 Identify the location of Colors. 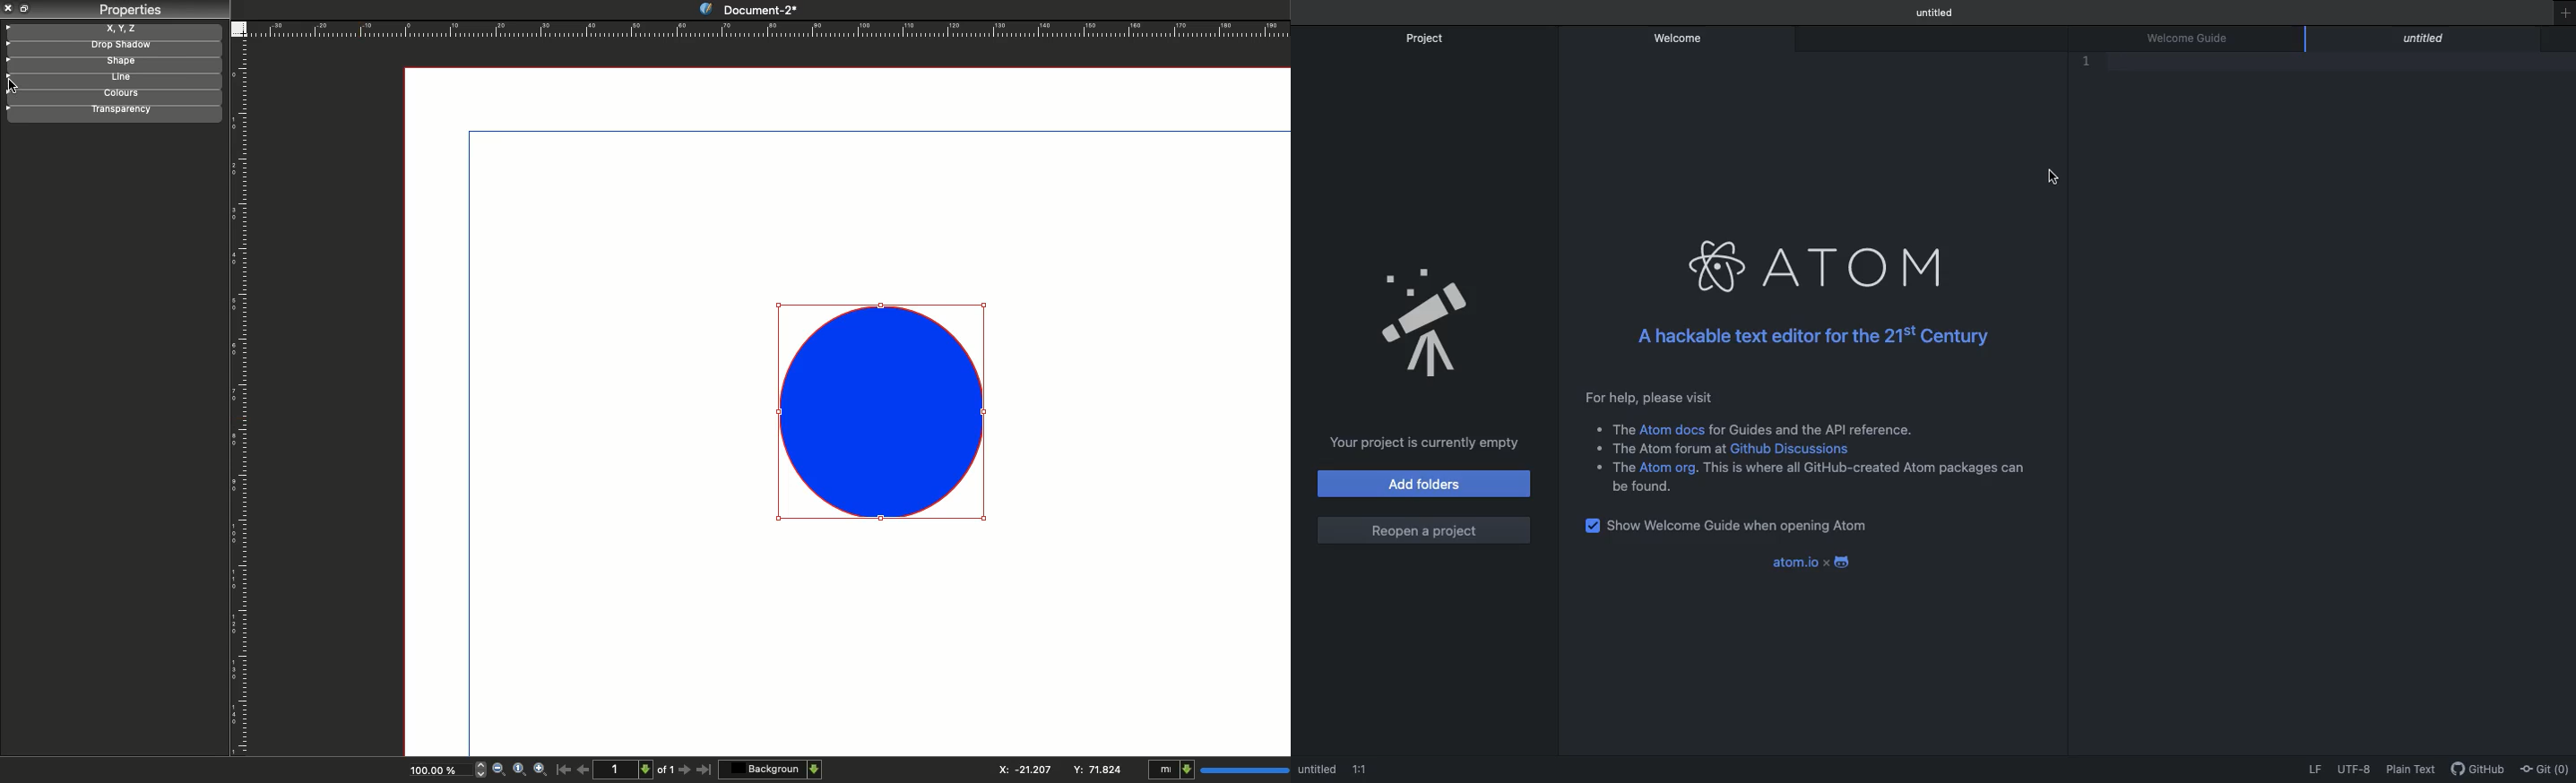
(113, 95).